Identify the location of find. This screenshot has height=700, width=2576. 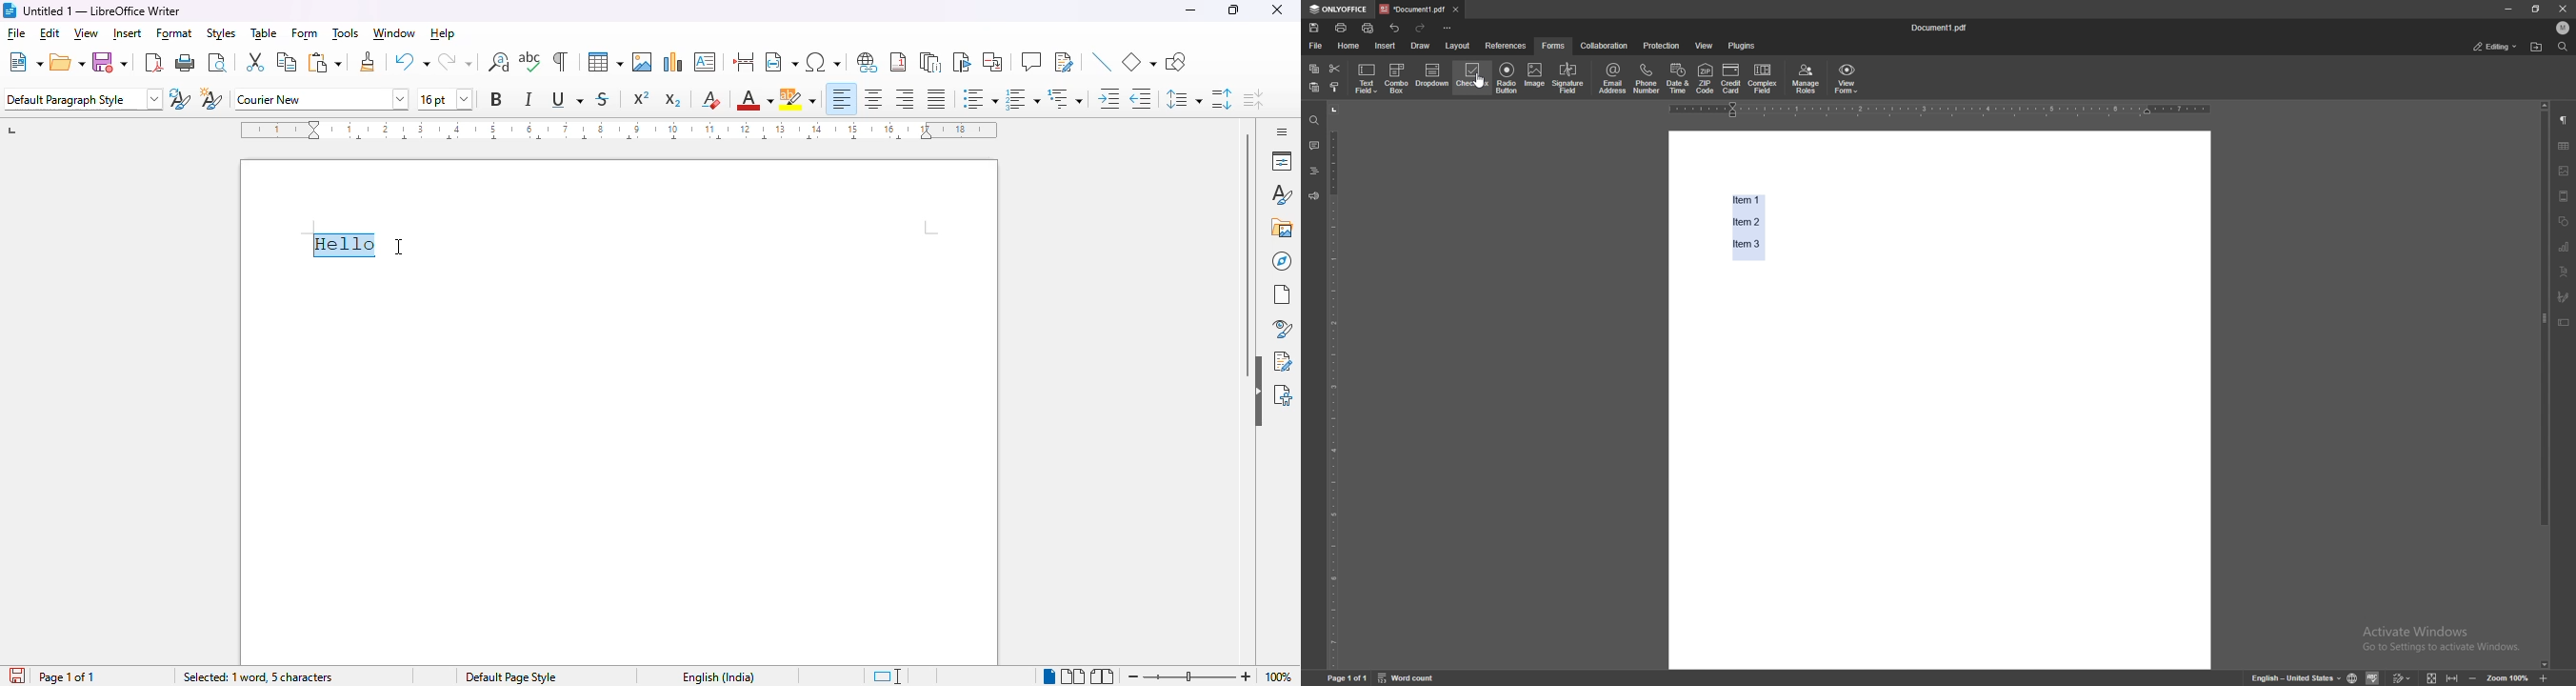
(2563, 47).